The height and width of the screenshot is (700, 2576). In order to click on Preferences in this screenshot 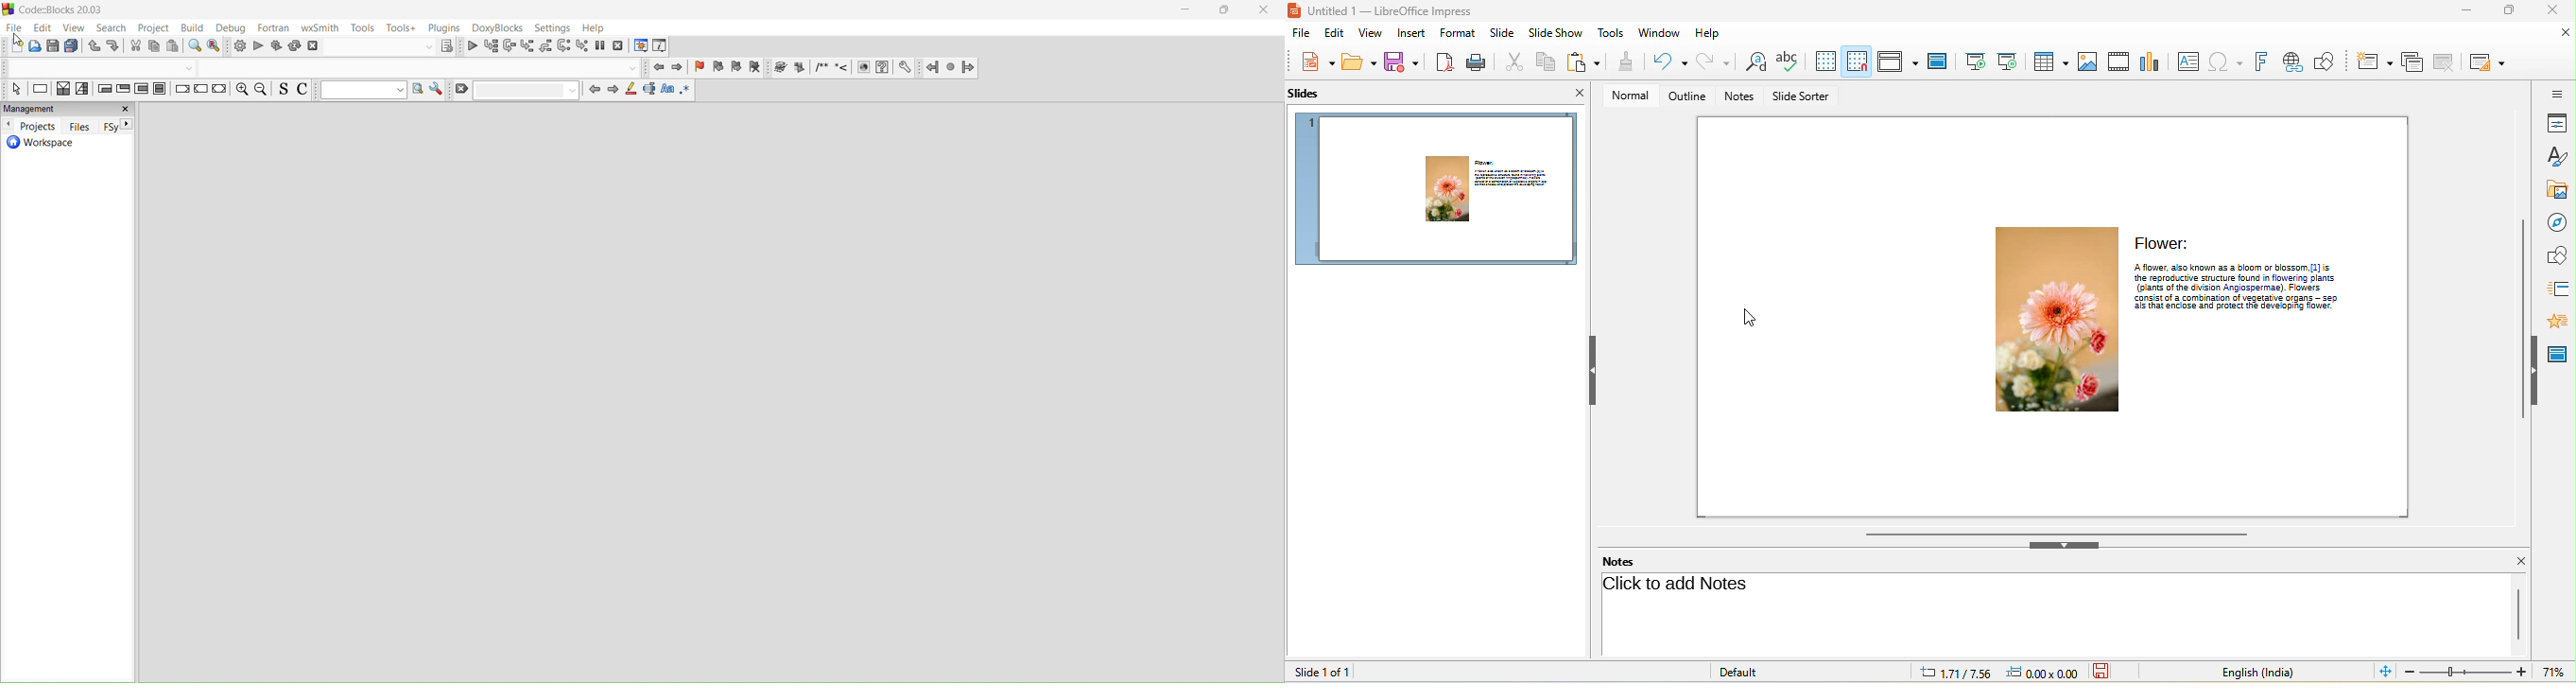, I will do `click(906, 67)`.